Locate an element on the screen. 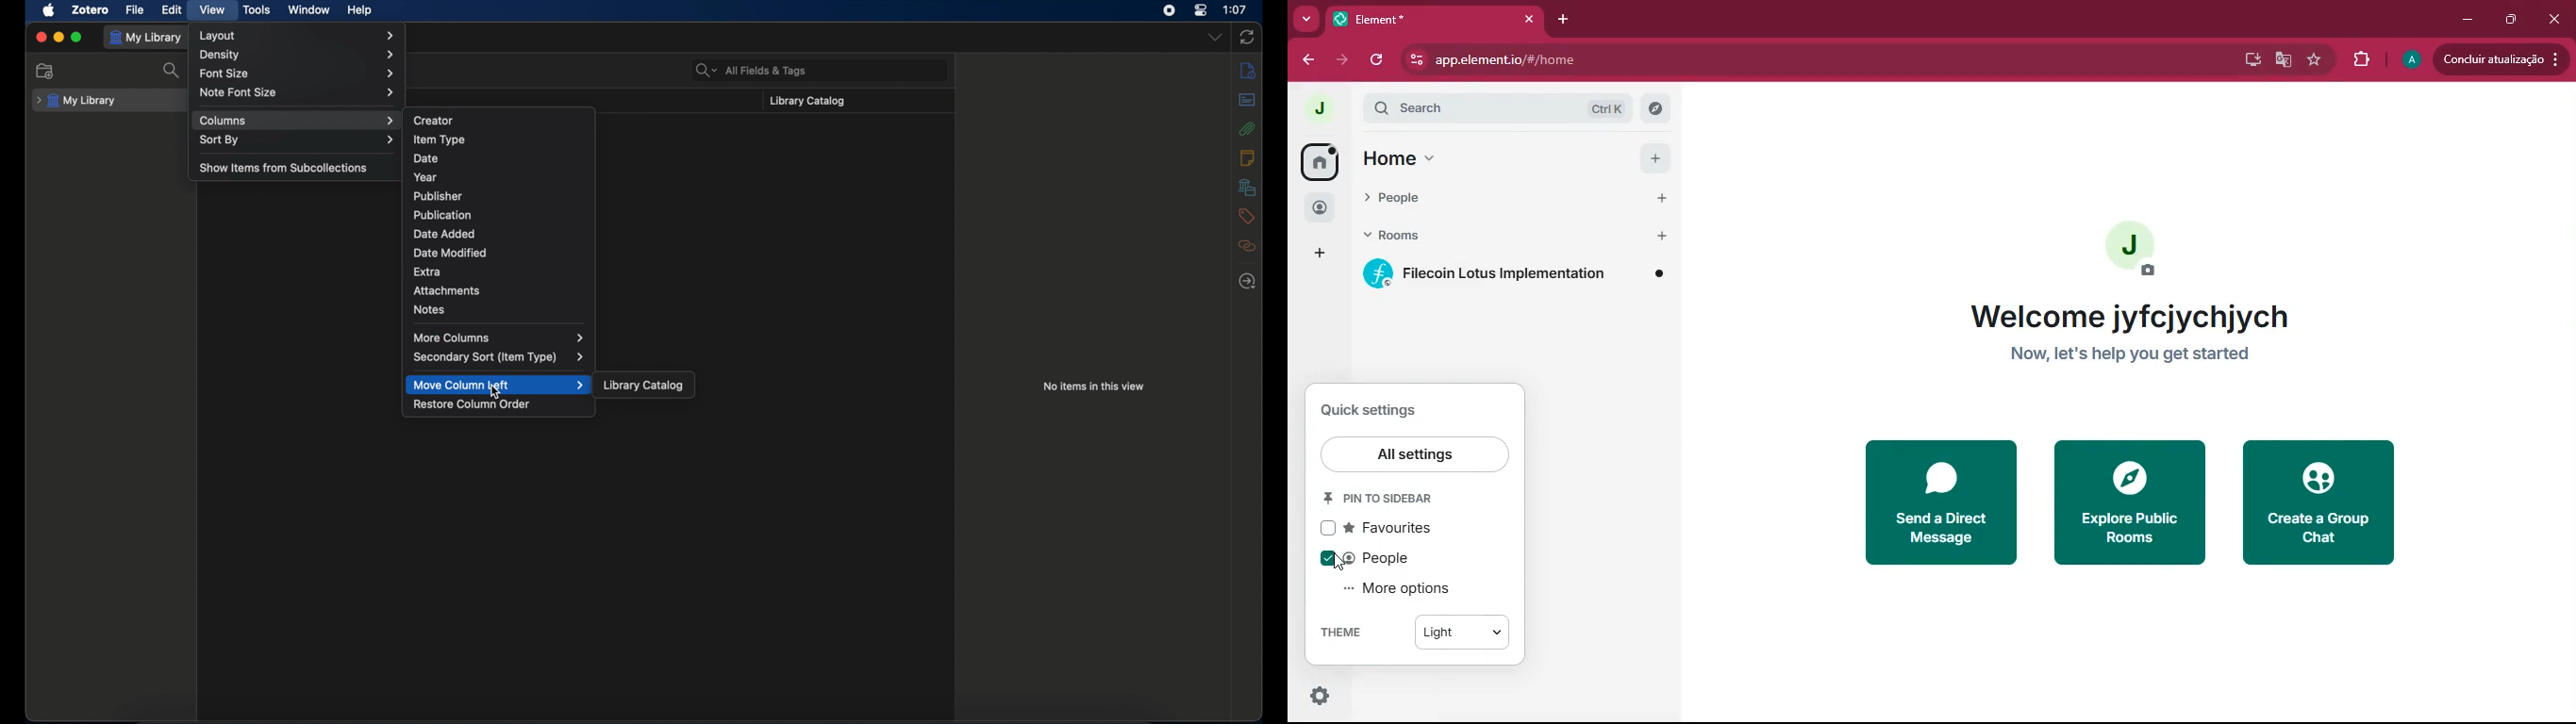  restore column order is located at coordinates (472, 404).